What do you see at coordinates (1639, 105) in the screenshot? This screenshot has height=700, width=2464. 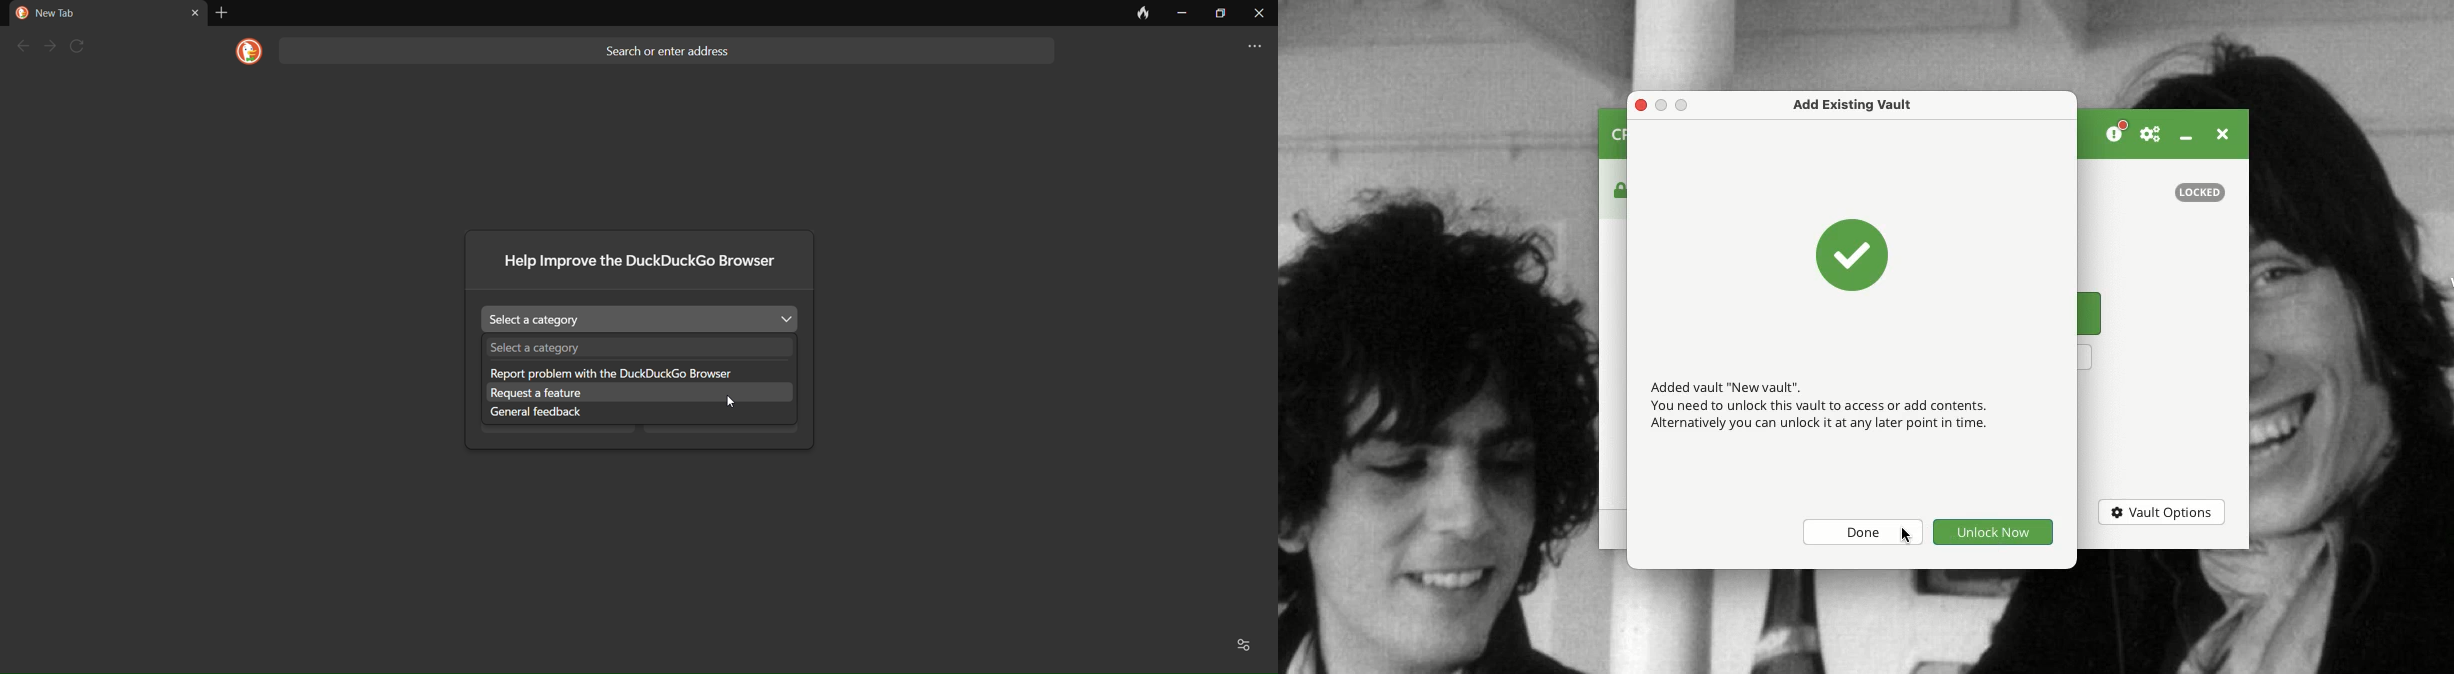 I see `Close` at bounding box center [1639, 105].